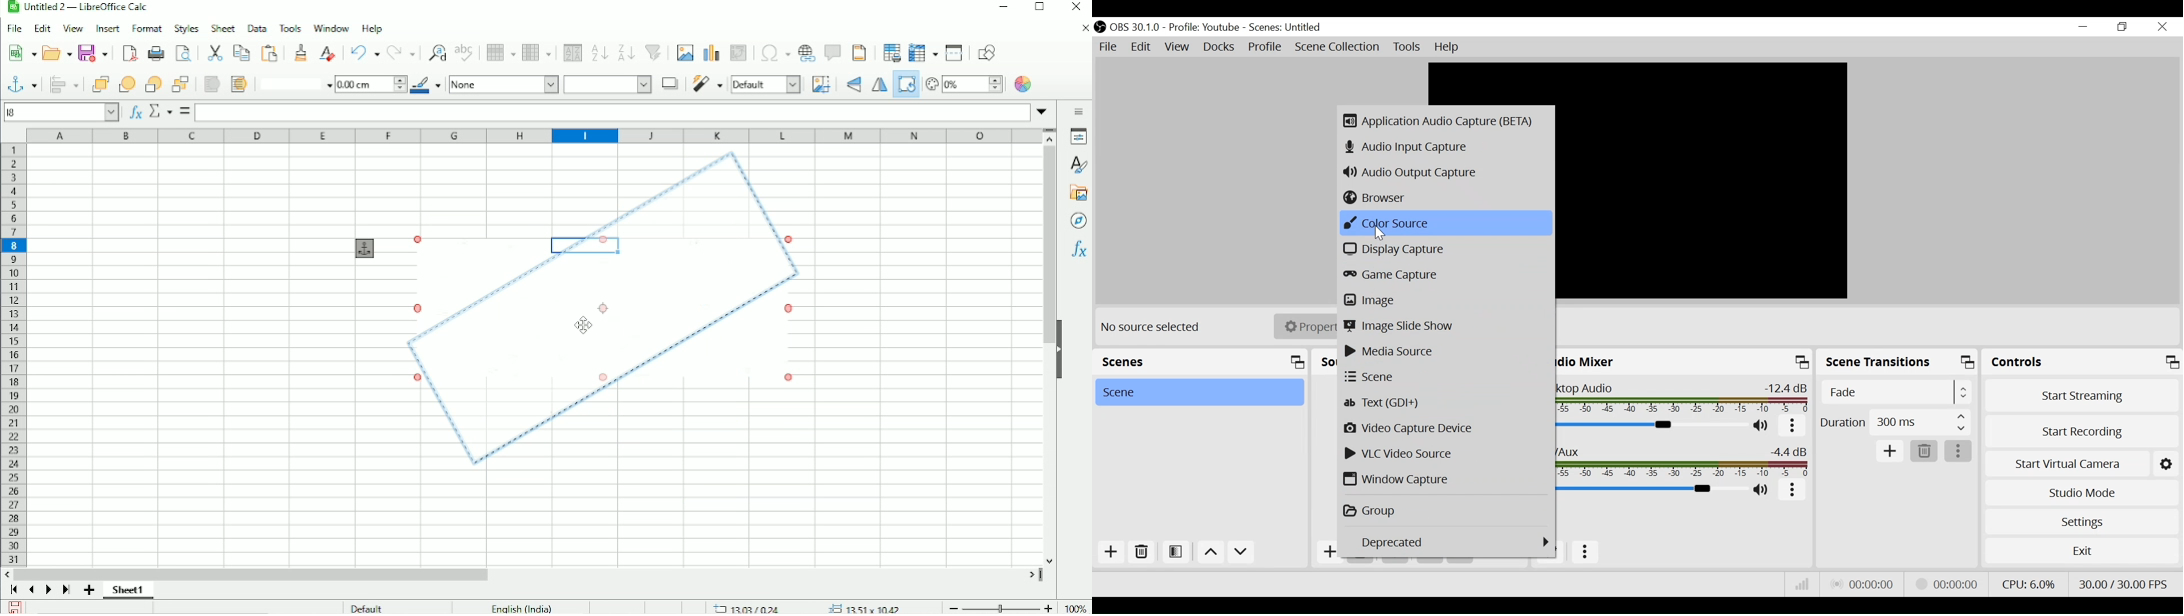 This screenshot has width=2184, height=616. Describe the element at coordinates (809, 607) in the screenshot. I see `13.03/0.24 13.51 x 10.42` at that location.